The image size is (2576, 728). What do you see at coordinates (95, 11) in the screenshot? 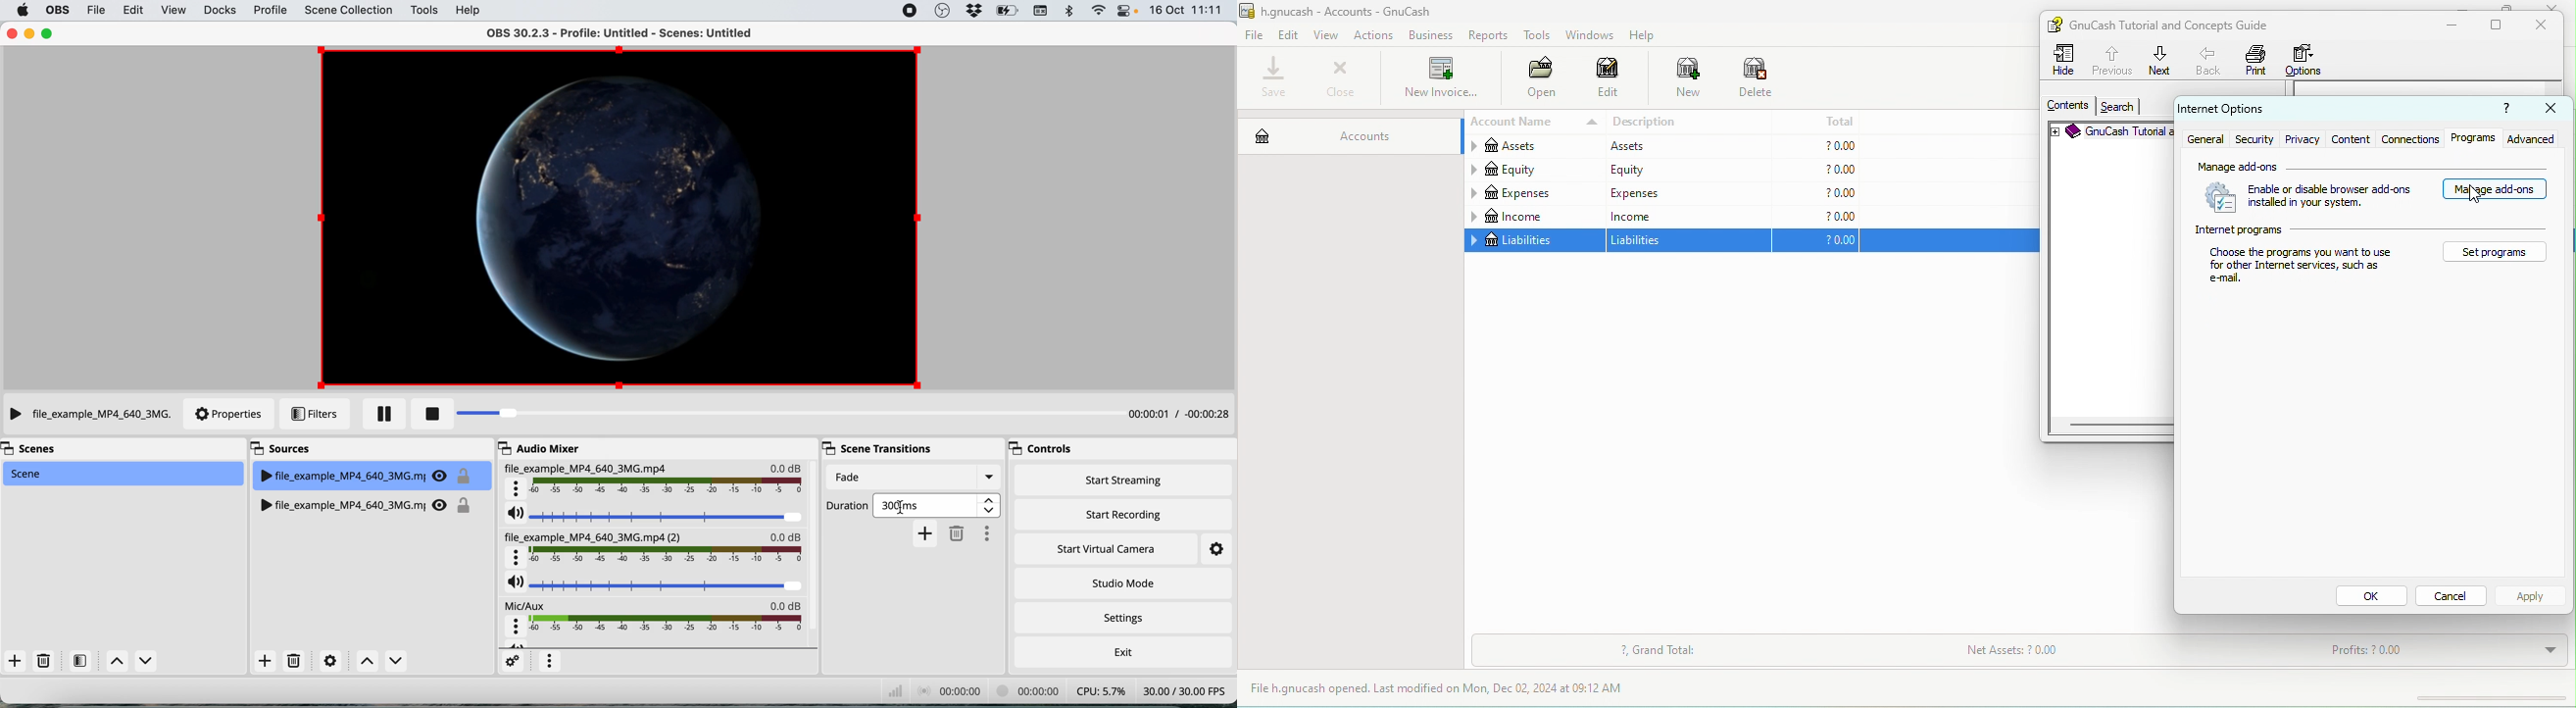
I see `file` at bounding box center [95, 11].